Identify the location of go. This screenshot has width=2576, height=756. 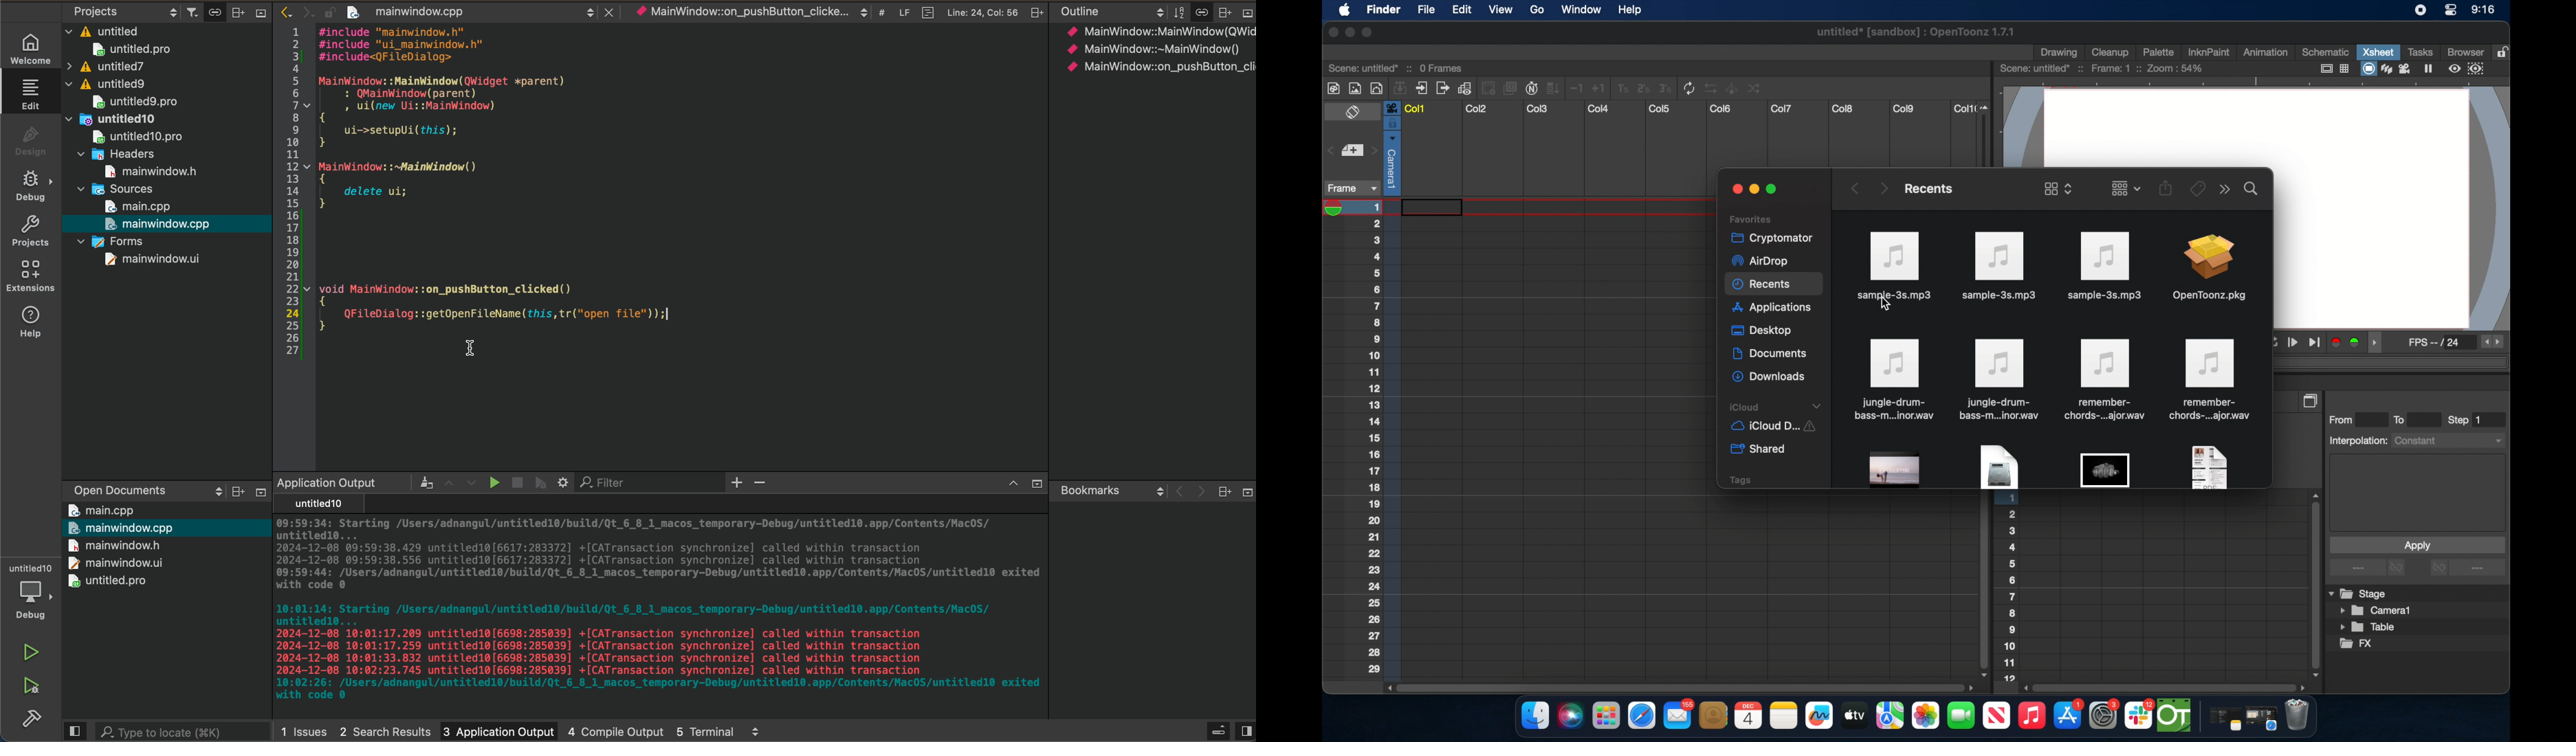
(1537, 10).